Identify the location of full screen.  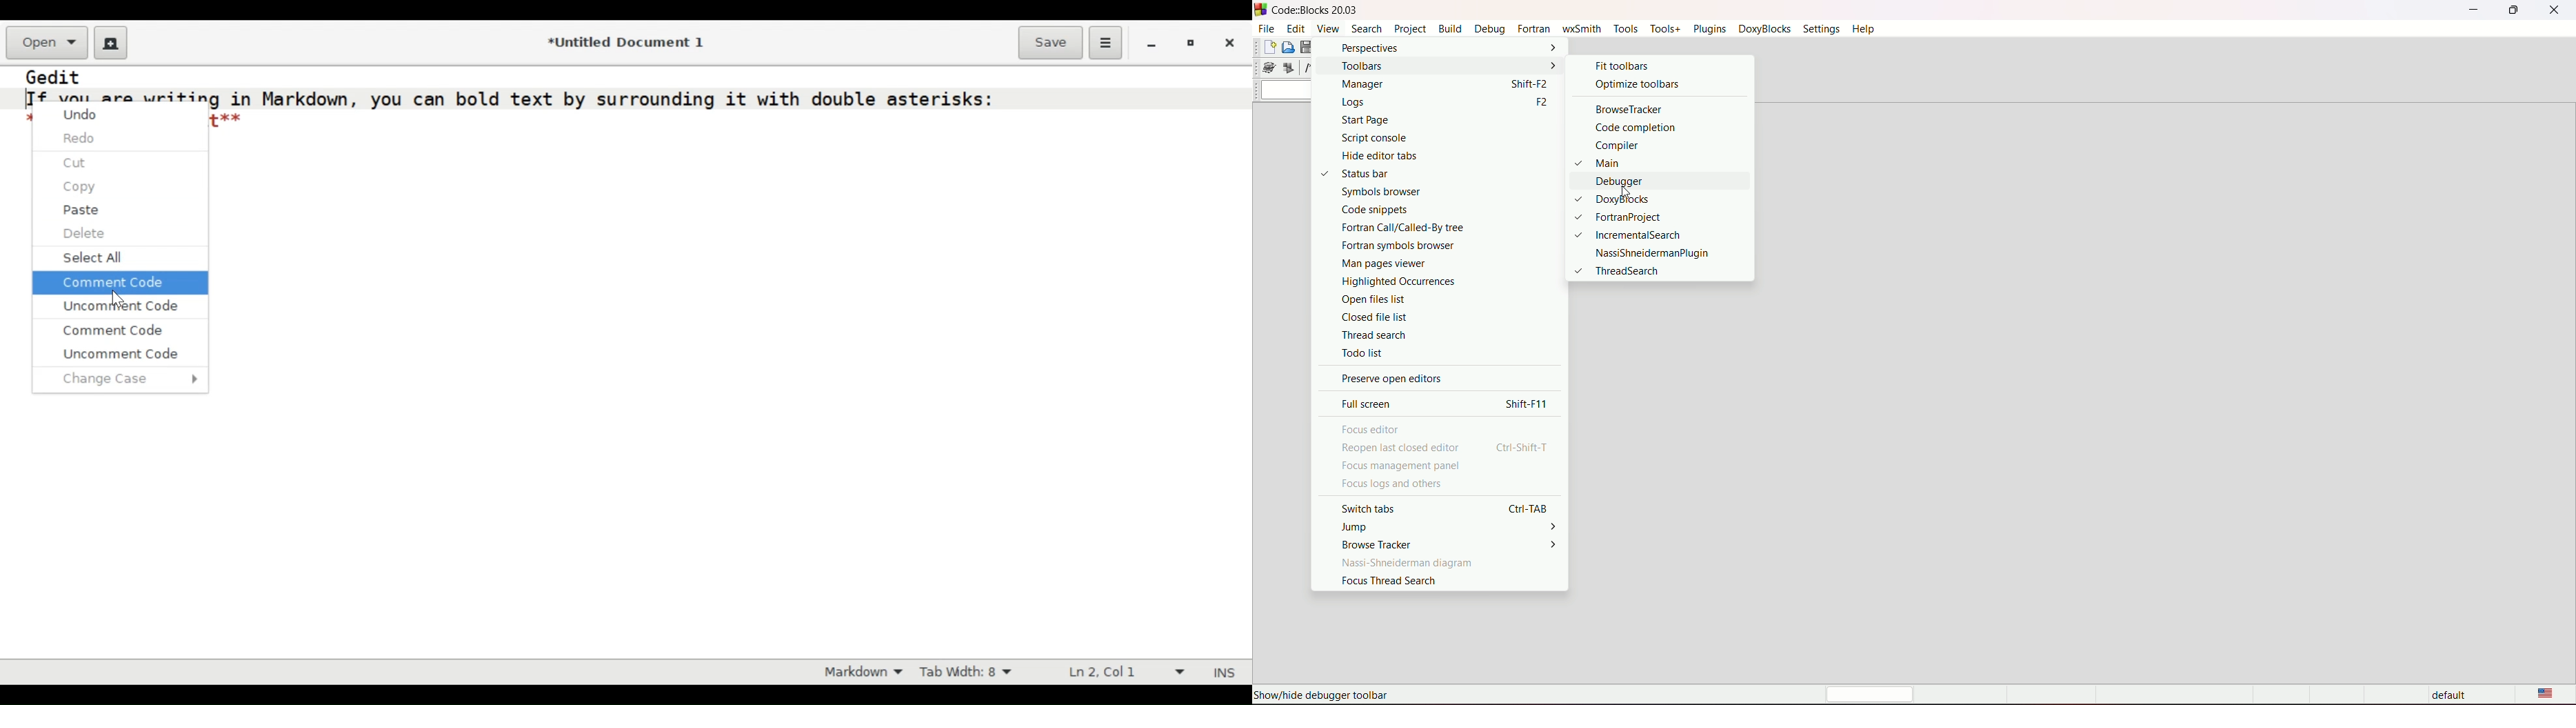
(1369, 404).